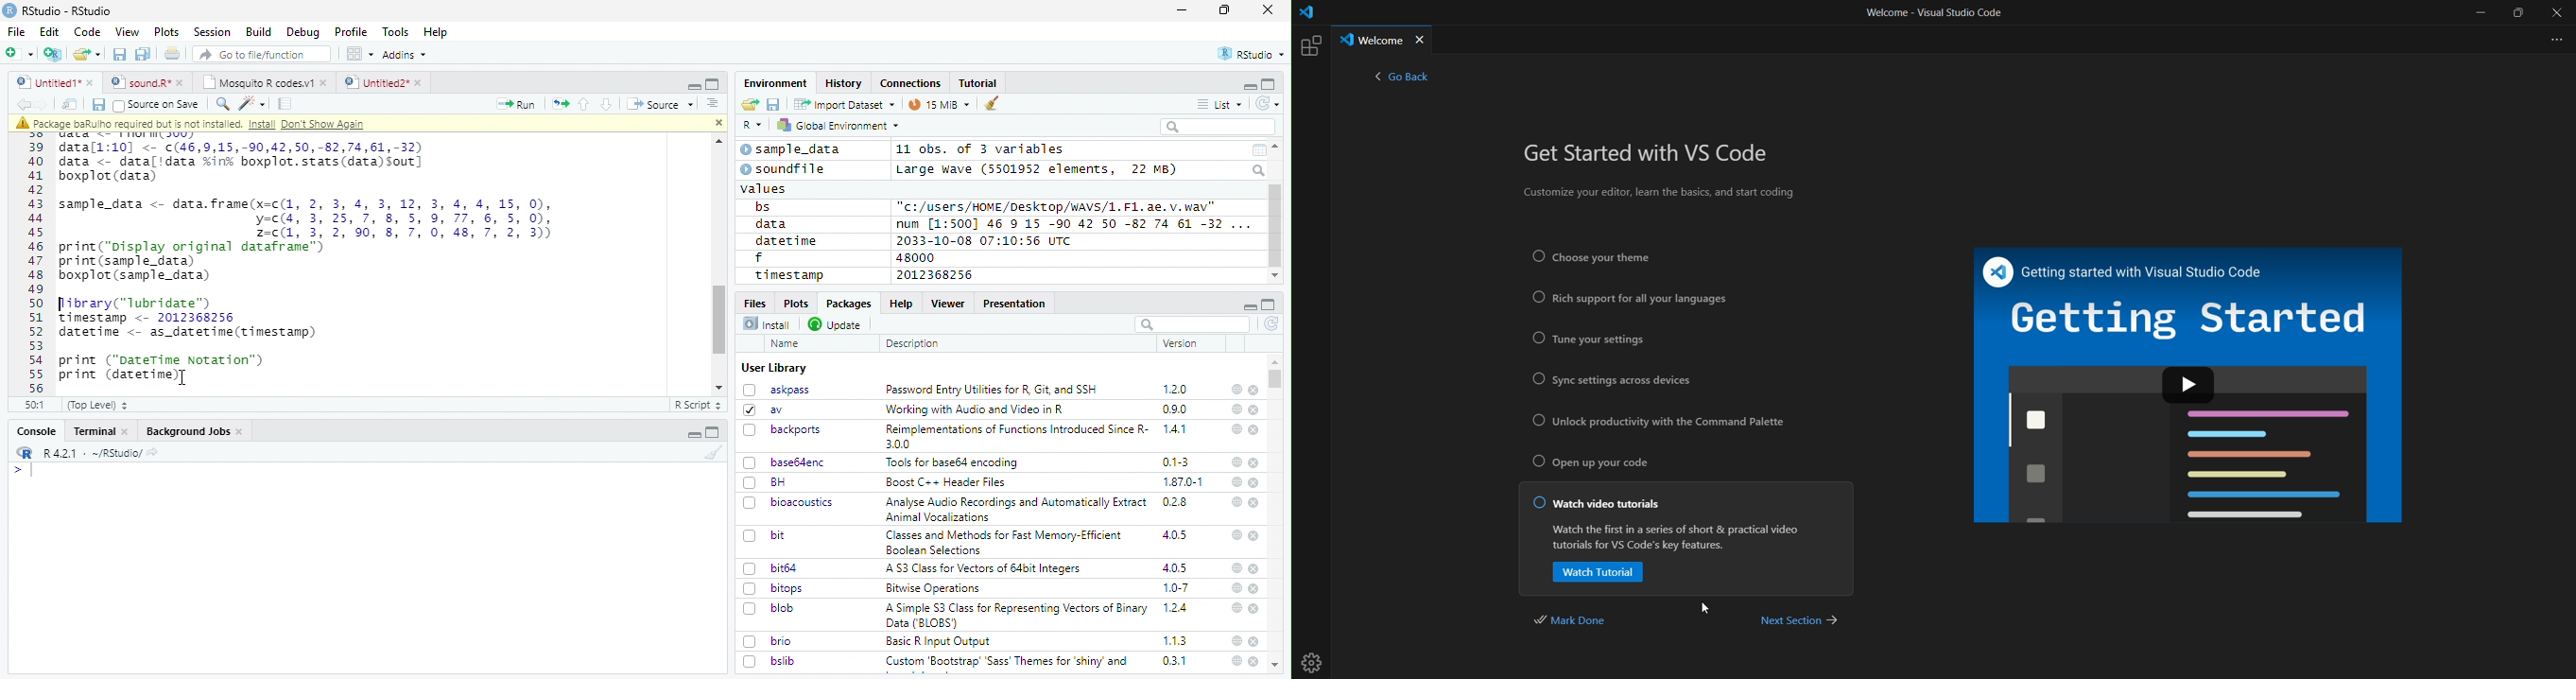  I want to click on 1.1.3, so click(1175, 640).